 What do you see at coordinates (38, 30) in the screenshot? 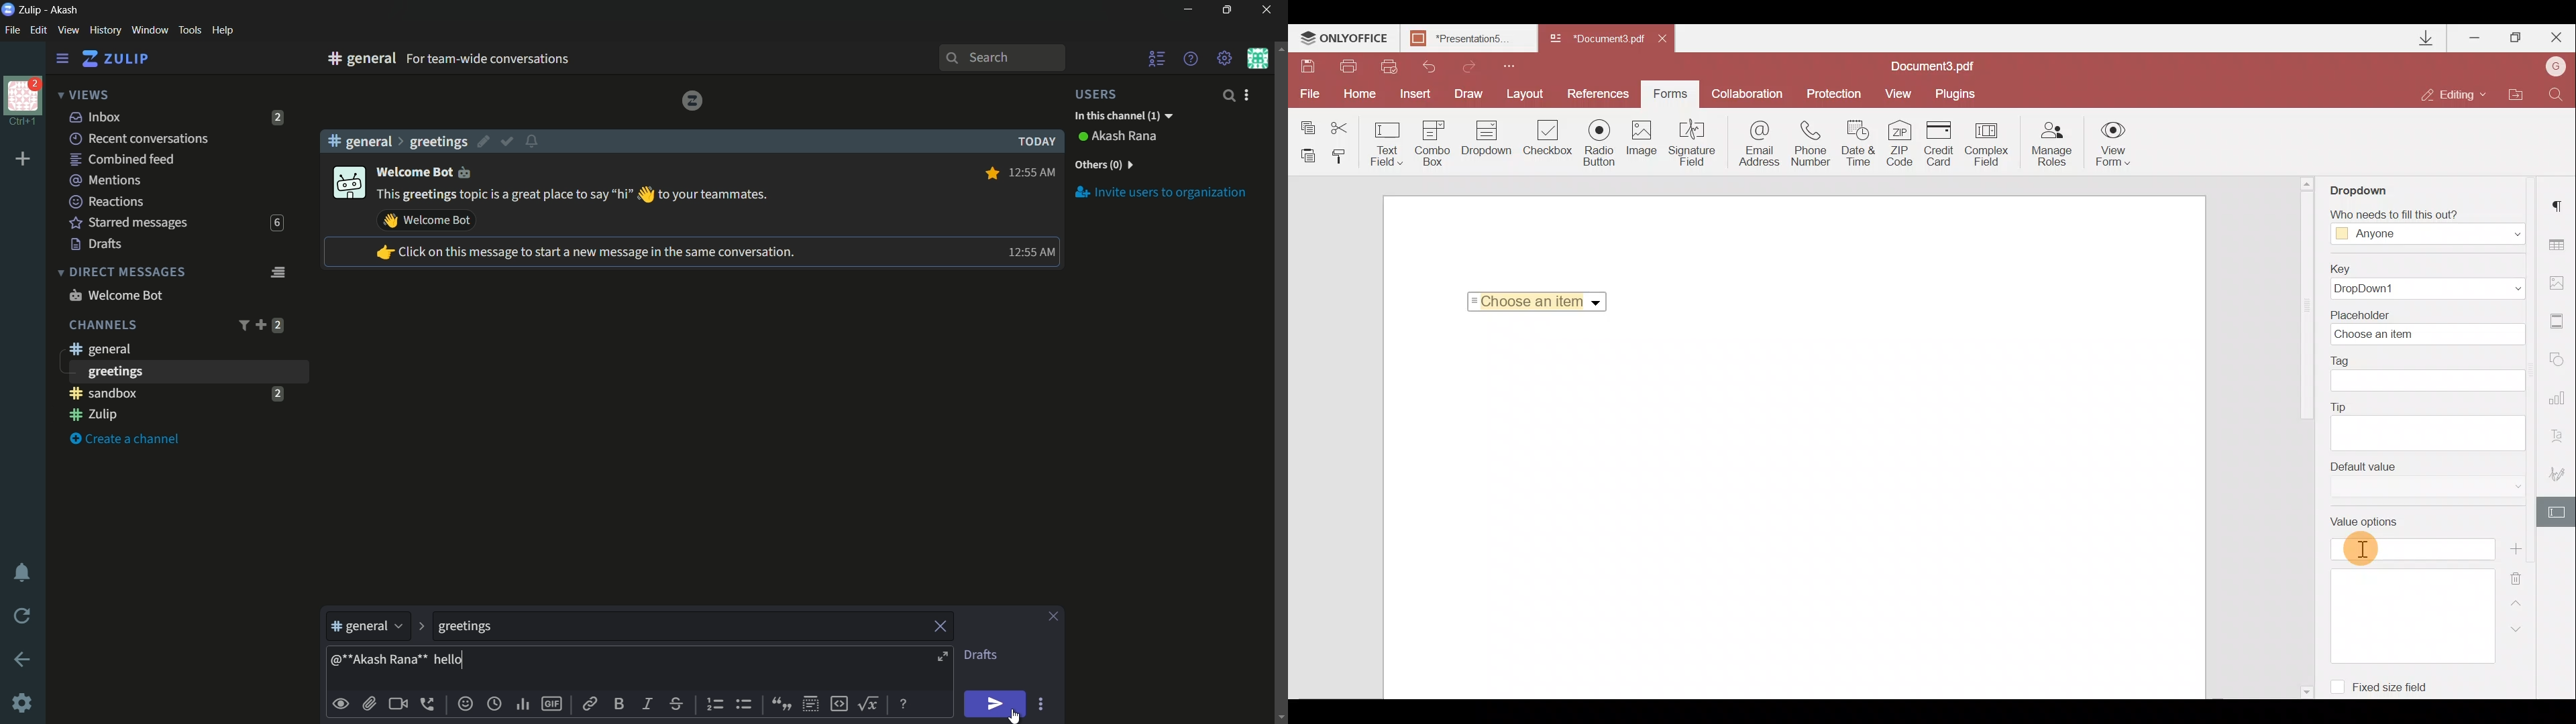
I see `edit menu` at bounding box center [38, 30].